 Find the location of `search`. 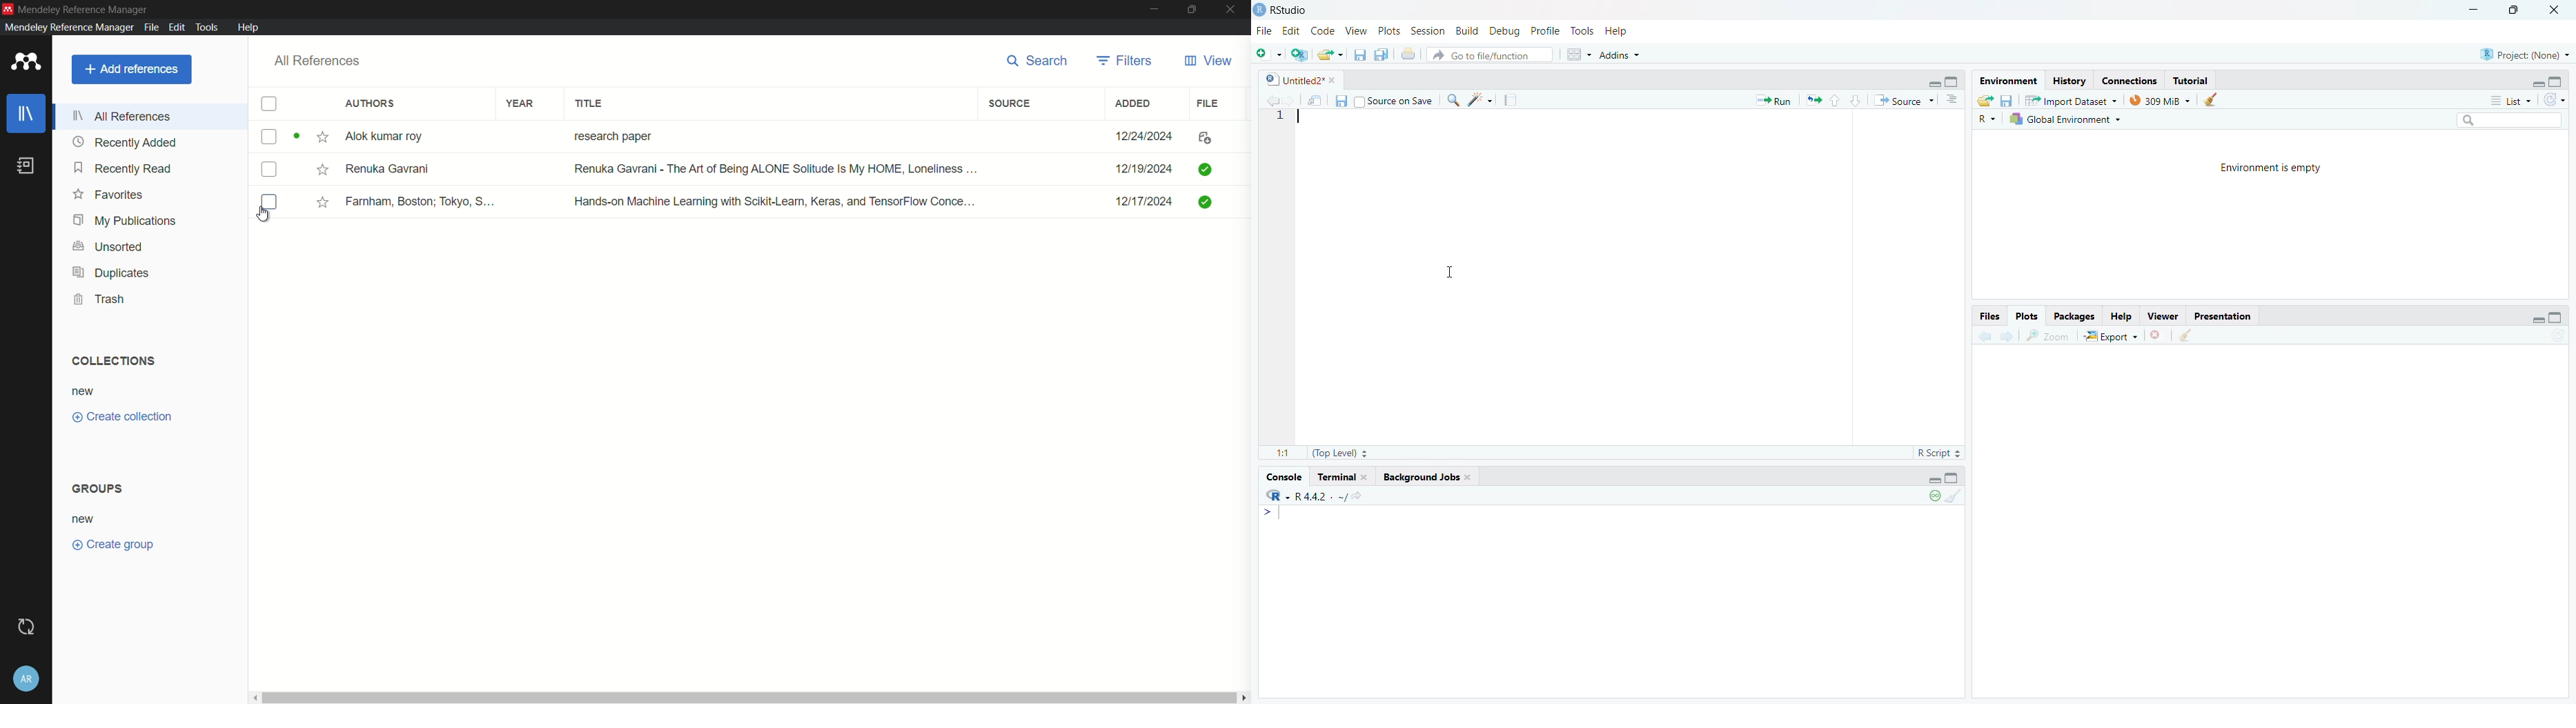

search is located at coordinates (2513, 118).